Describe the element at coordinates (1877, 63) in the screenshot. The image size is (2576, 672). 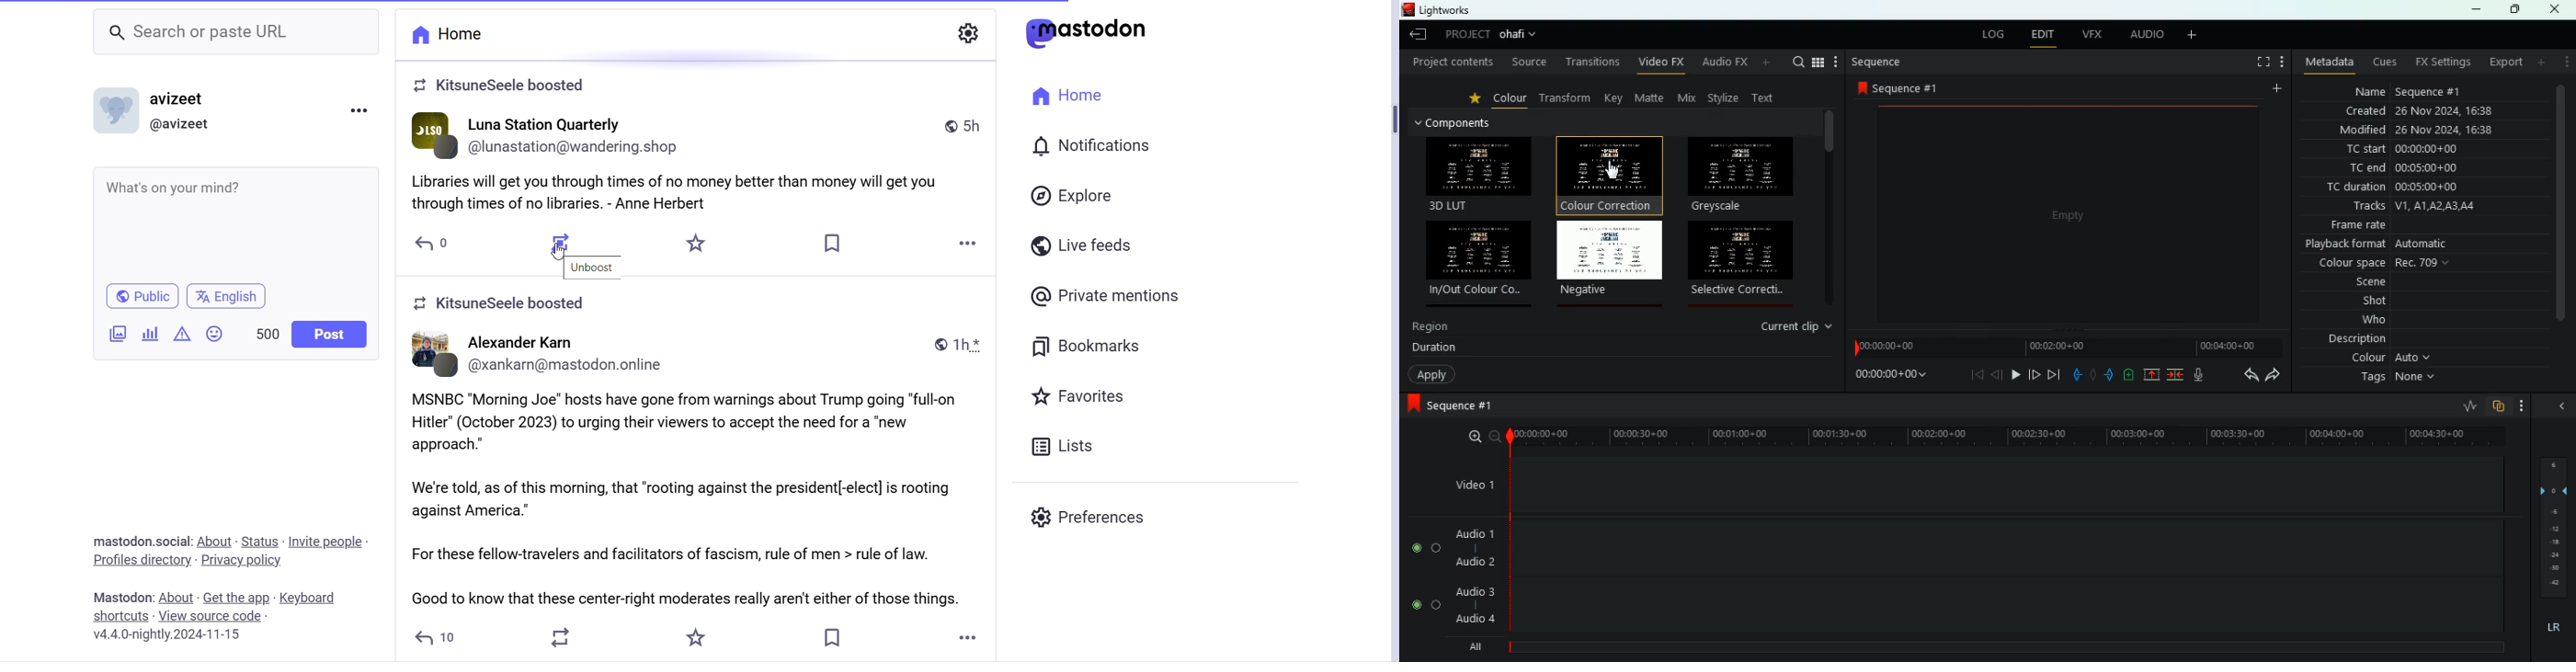
I see `sequence` at that location.